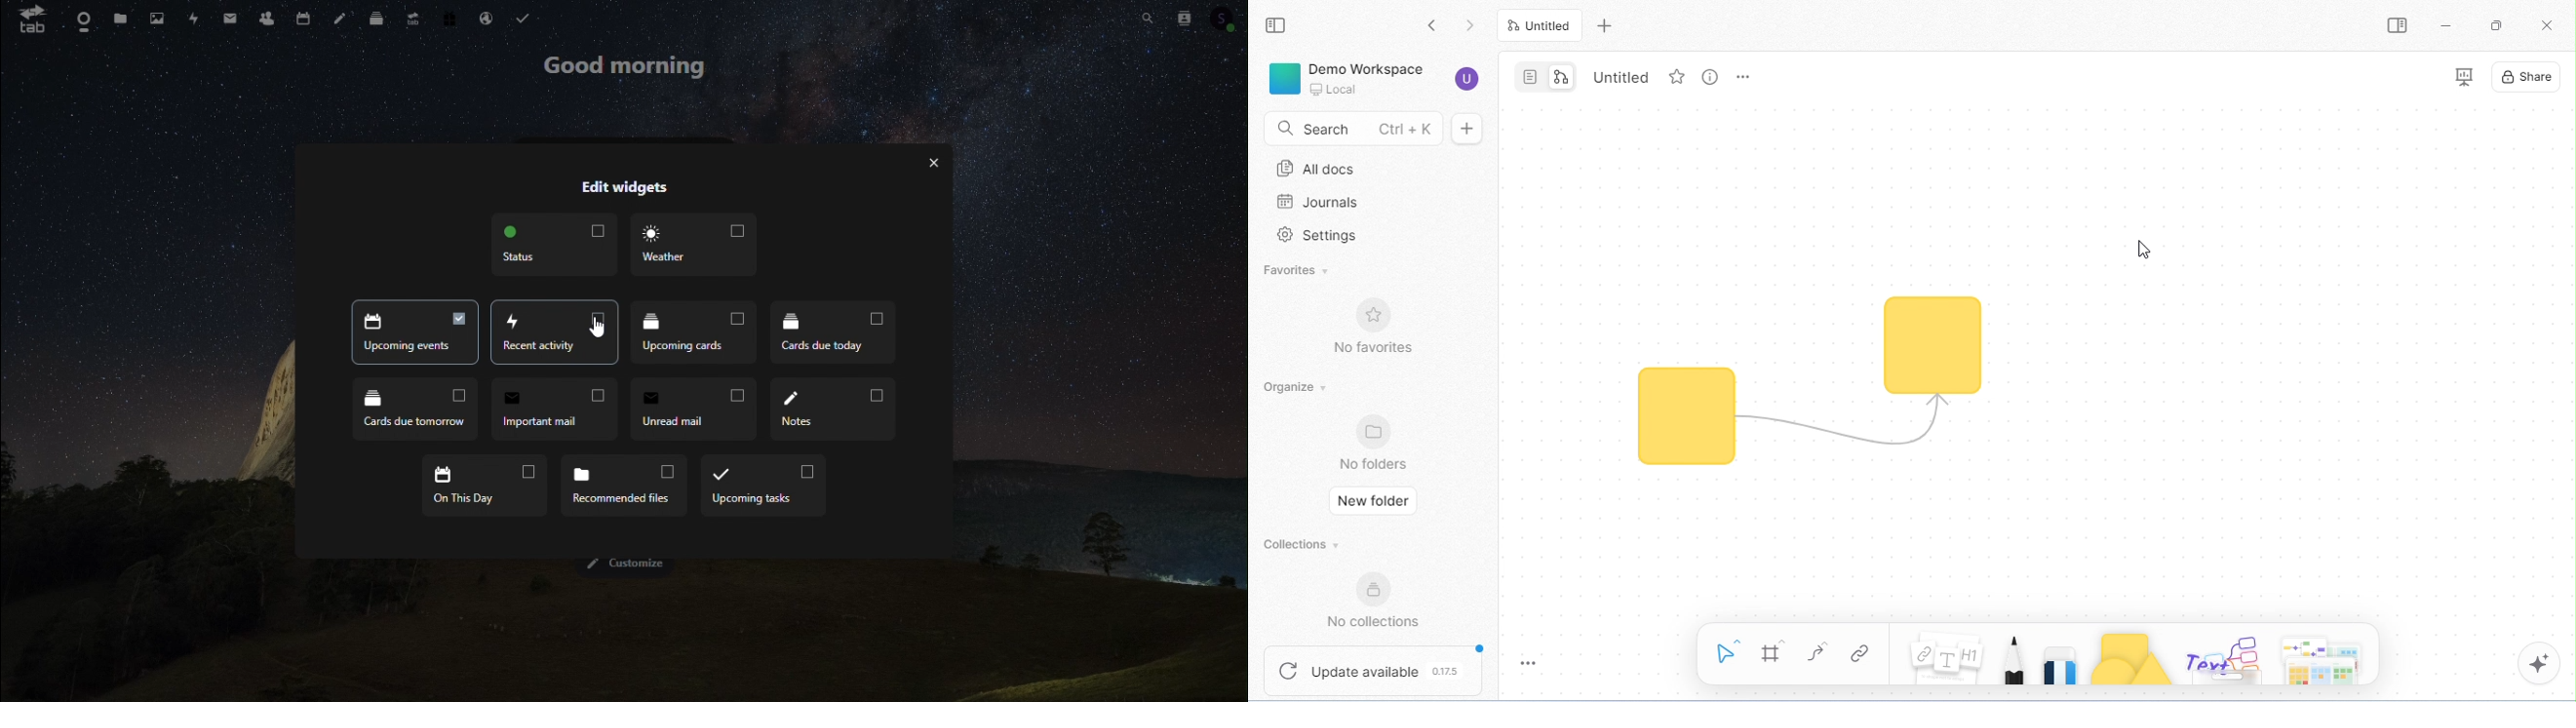  What do you see at coordinates (80, 20) in the screenshot?
I see `Dashboard` at bounding box center [80, 20].